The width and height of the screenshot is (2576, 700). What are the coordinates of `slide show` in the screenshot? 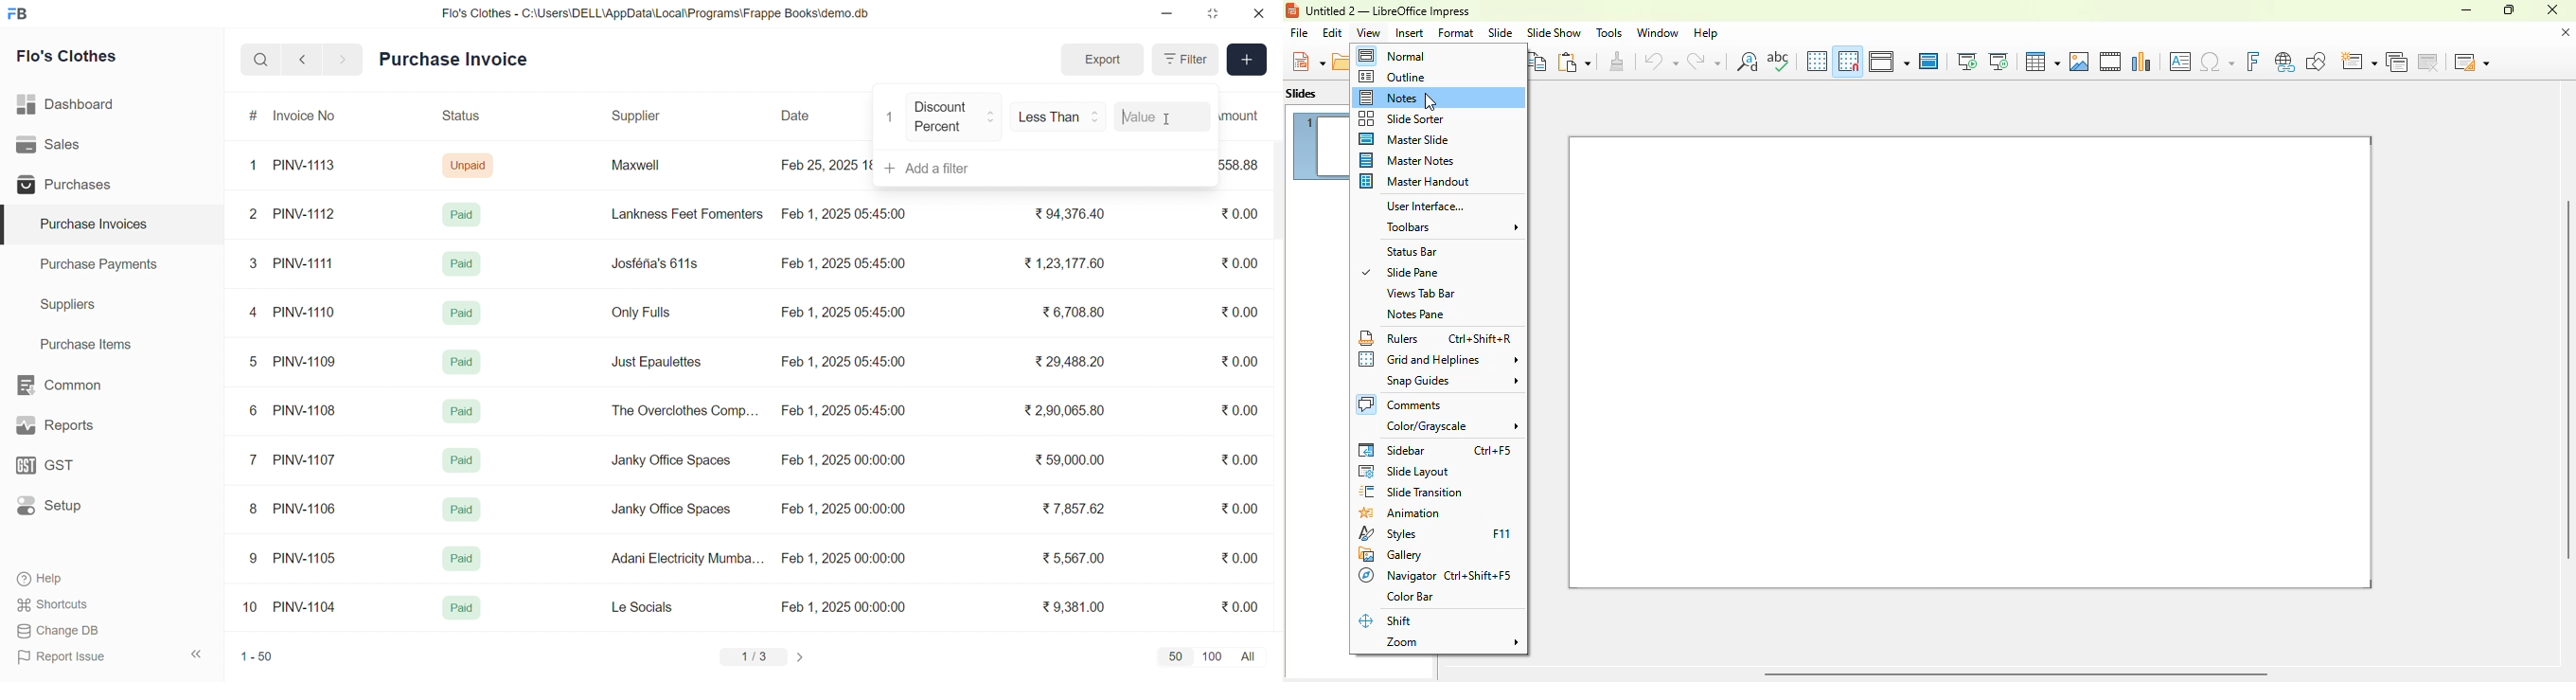 It's located at (1554, 32).